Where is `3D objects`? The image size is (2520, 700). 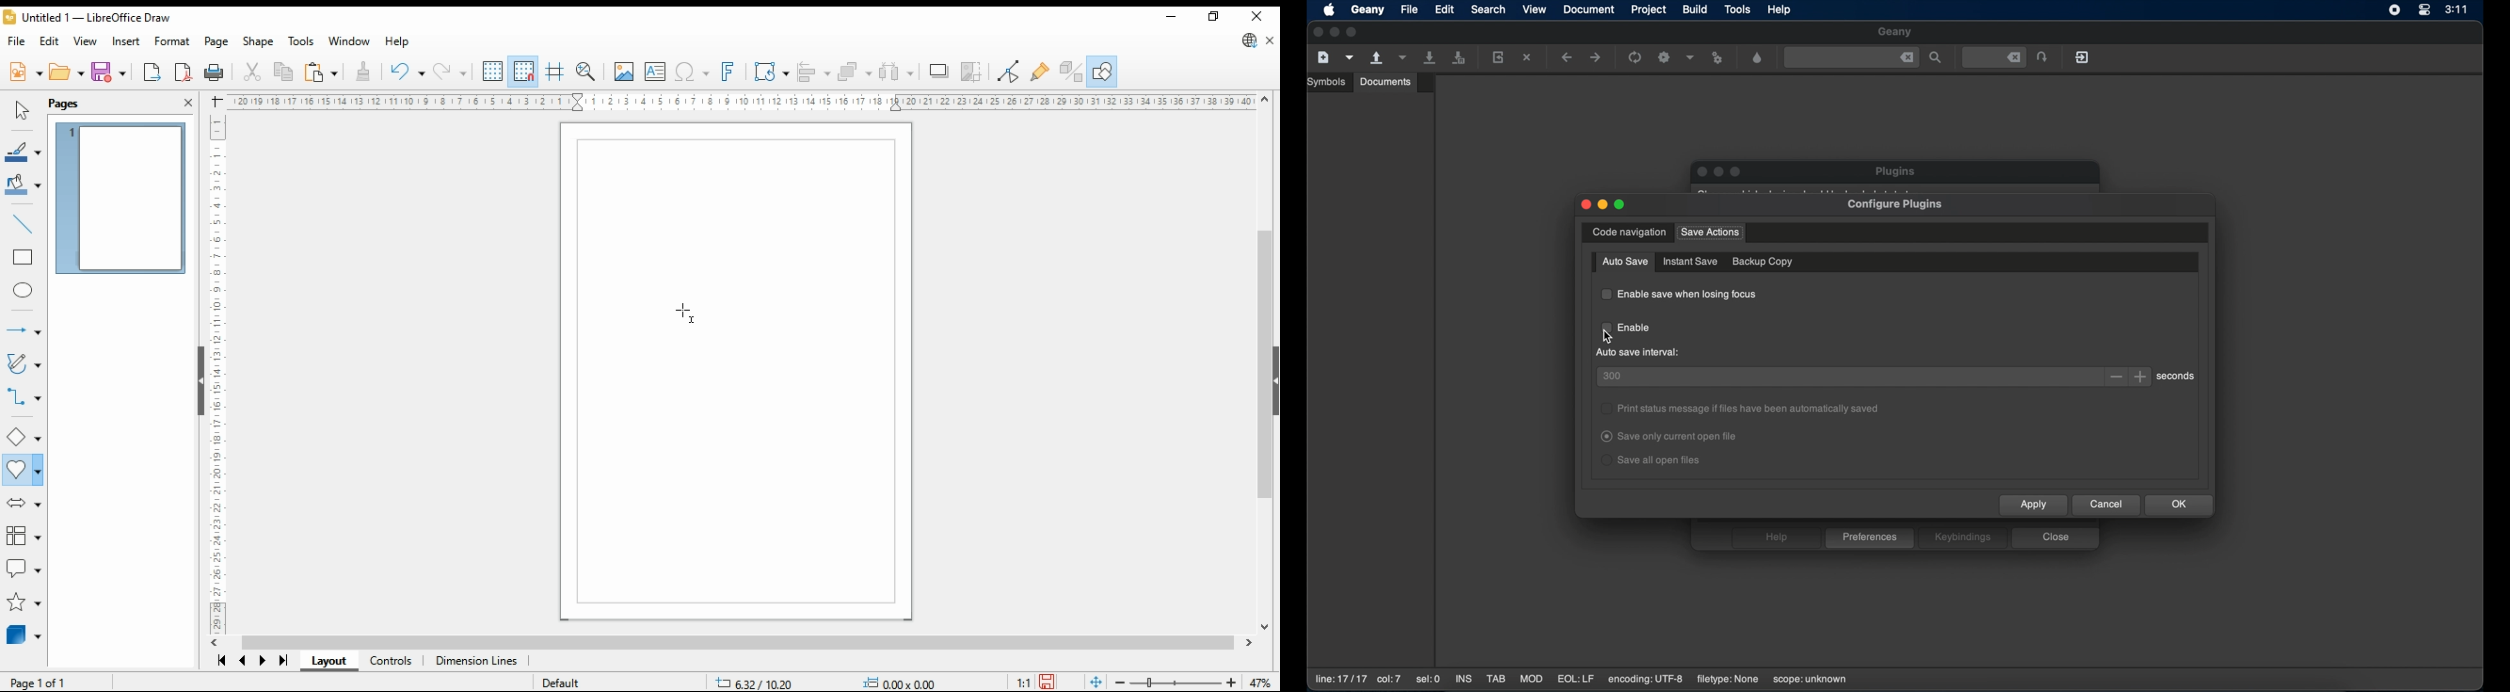
3D objects is located at coordinates (23, 635).